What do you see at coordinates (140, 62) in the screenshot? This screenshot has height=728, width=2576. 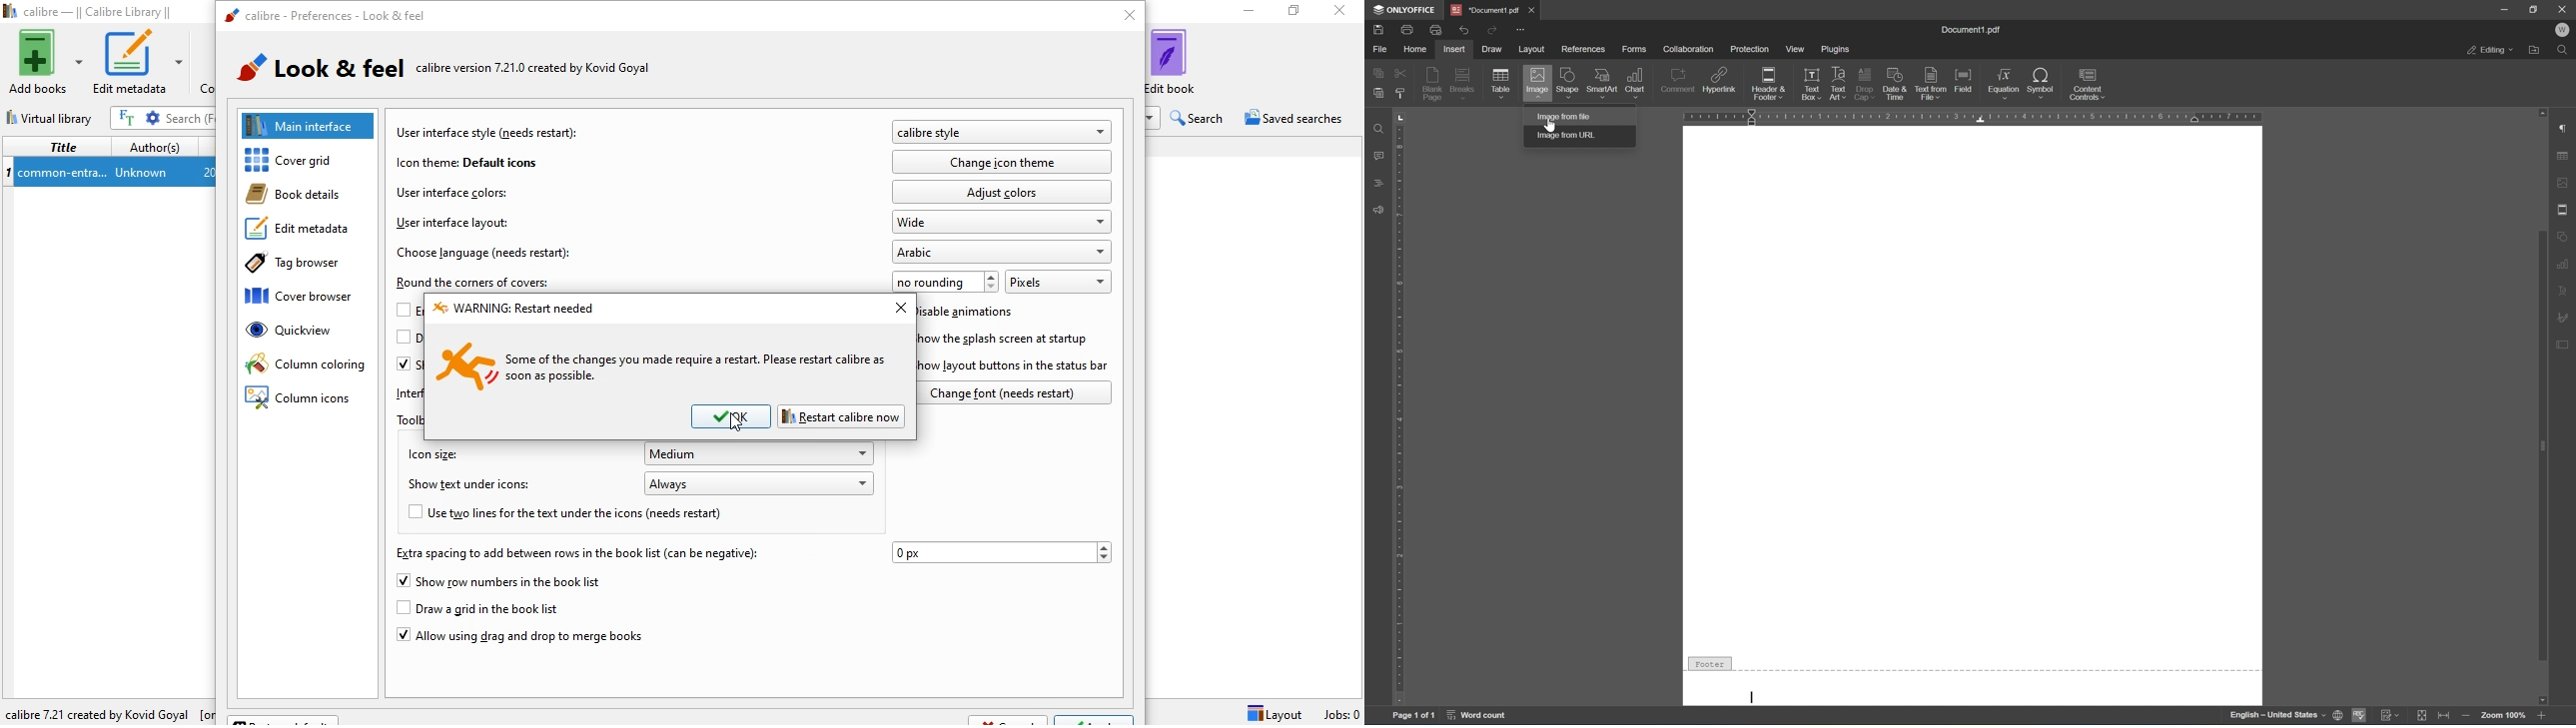 I see `Edit metadata` at bounding box center [140, 62].